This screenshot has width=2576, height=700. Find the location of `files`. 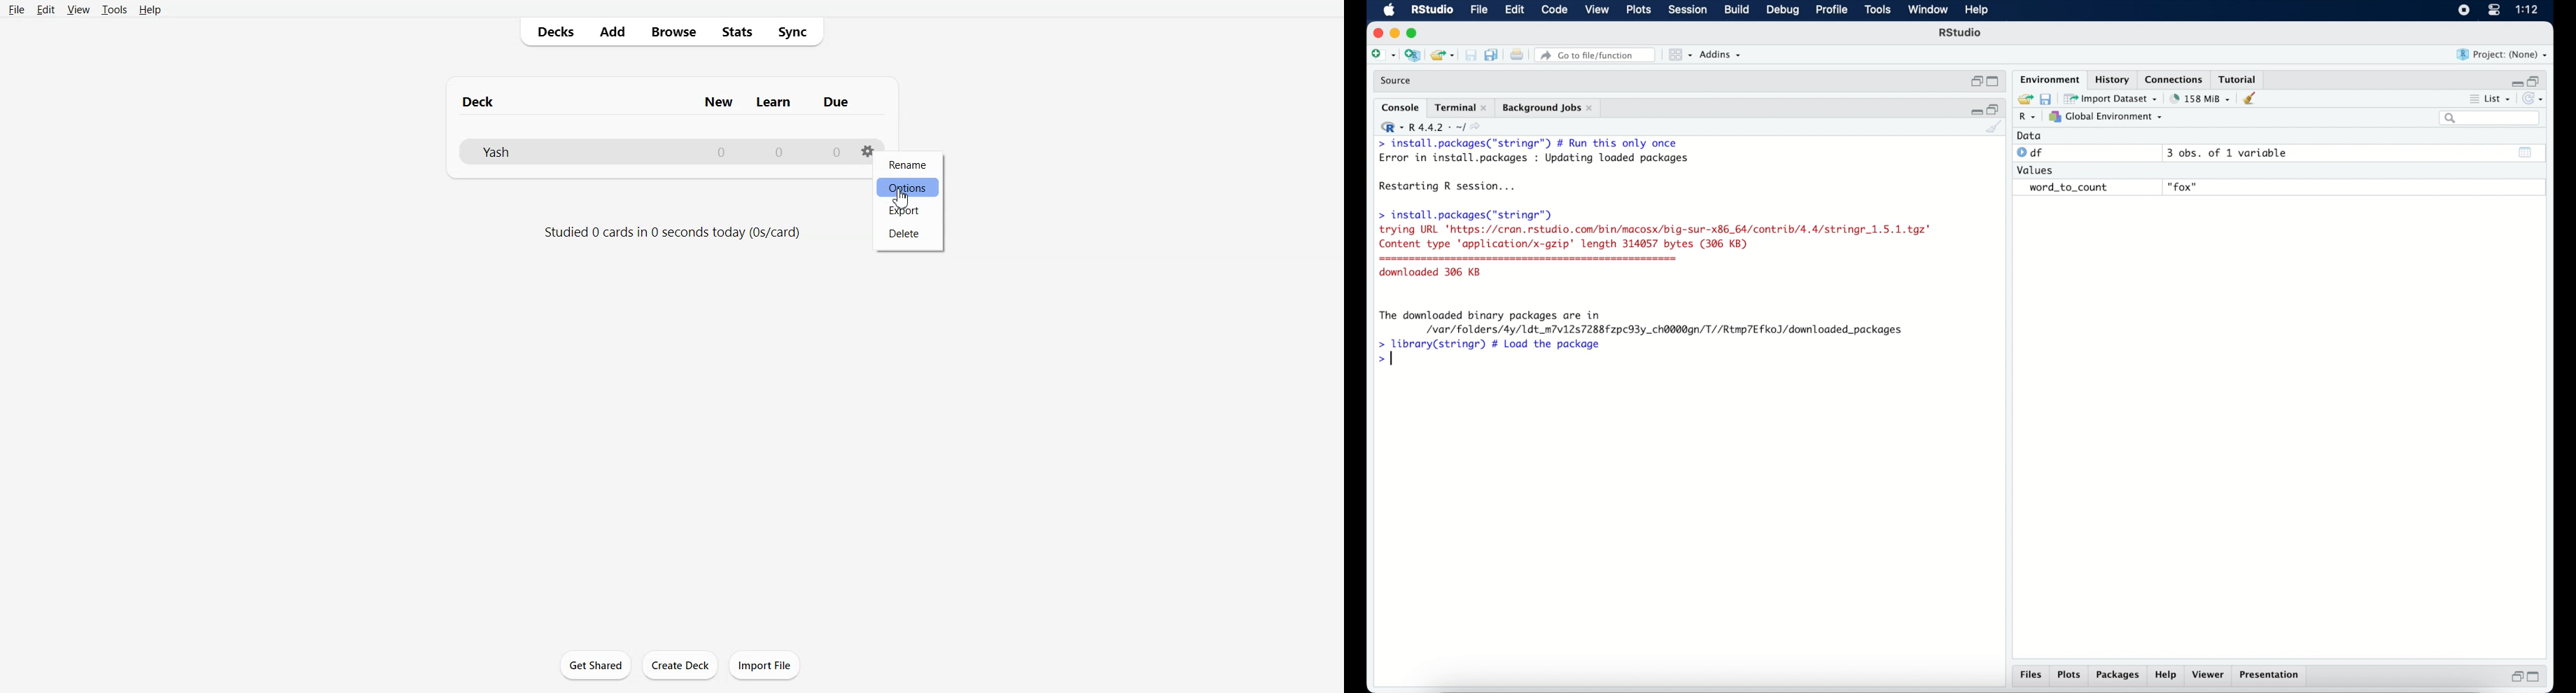

files is located at coordinates (2033, 675).